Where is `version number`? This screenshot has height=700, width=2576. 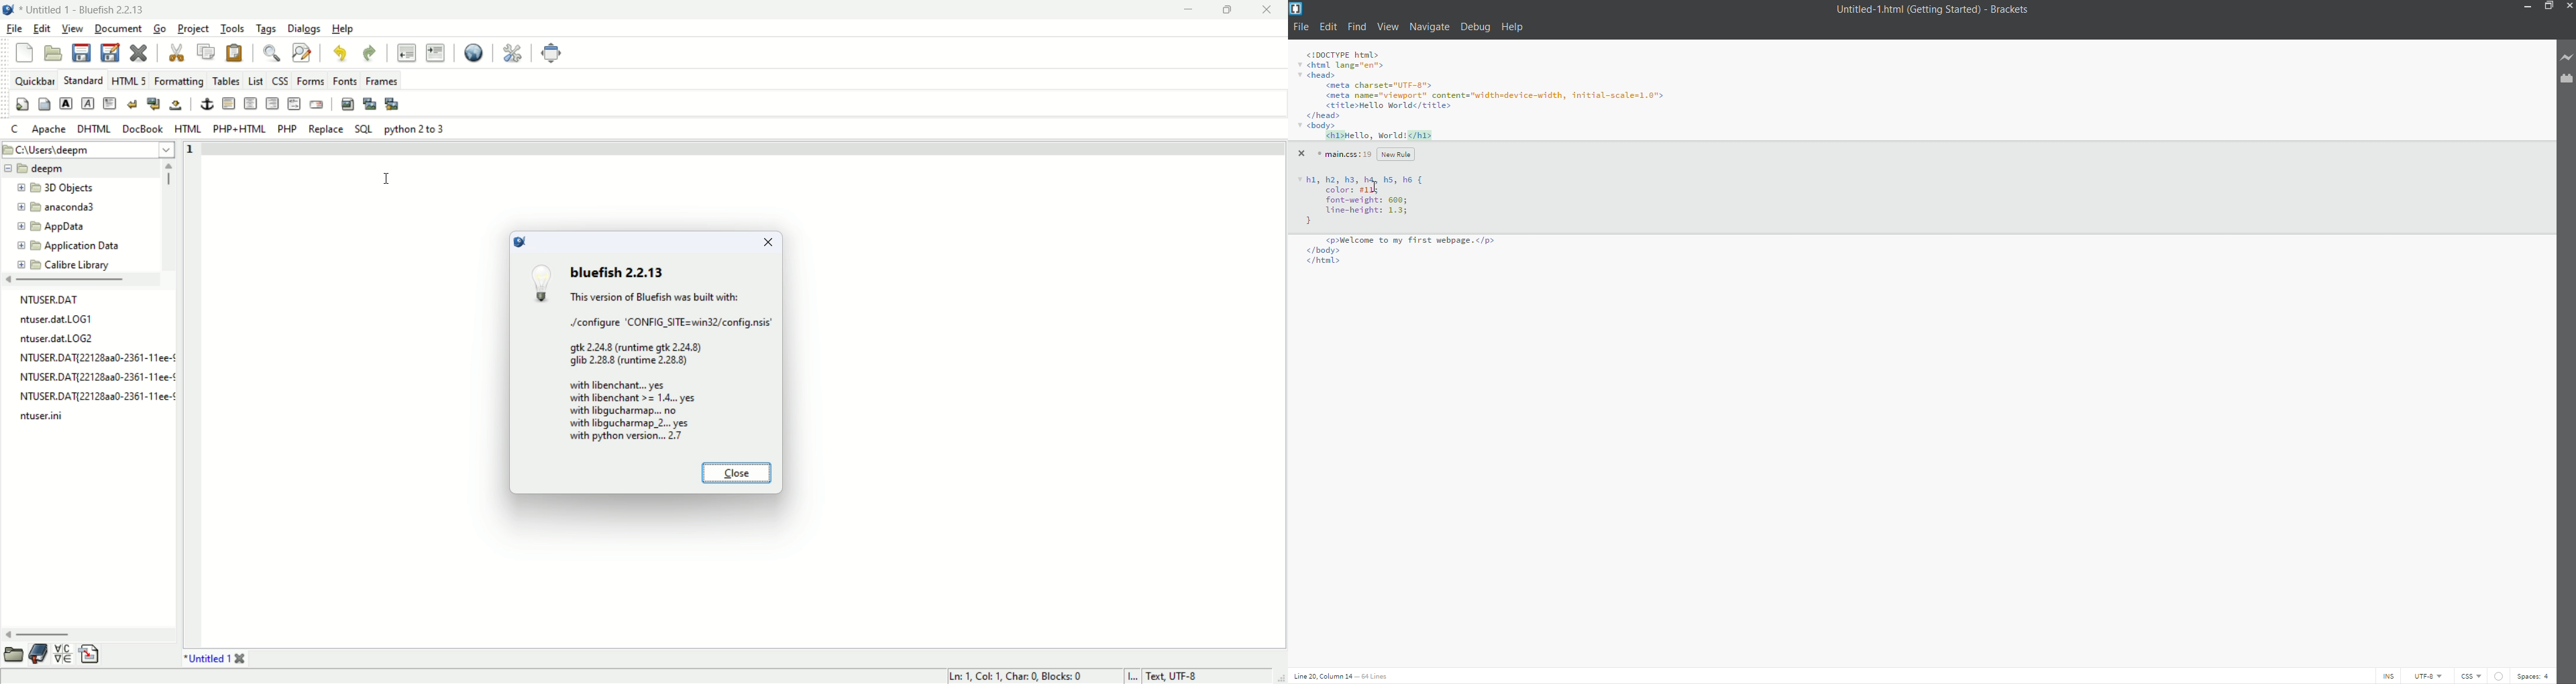
version number is located at coordinates (618, 274).